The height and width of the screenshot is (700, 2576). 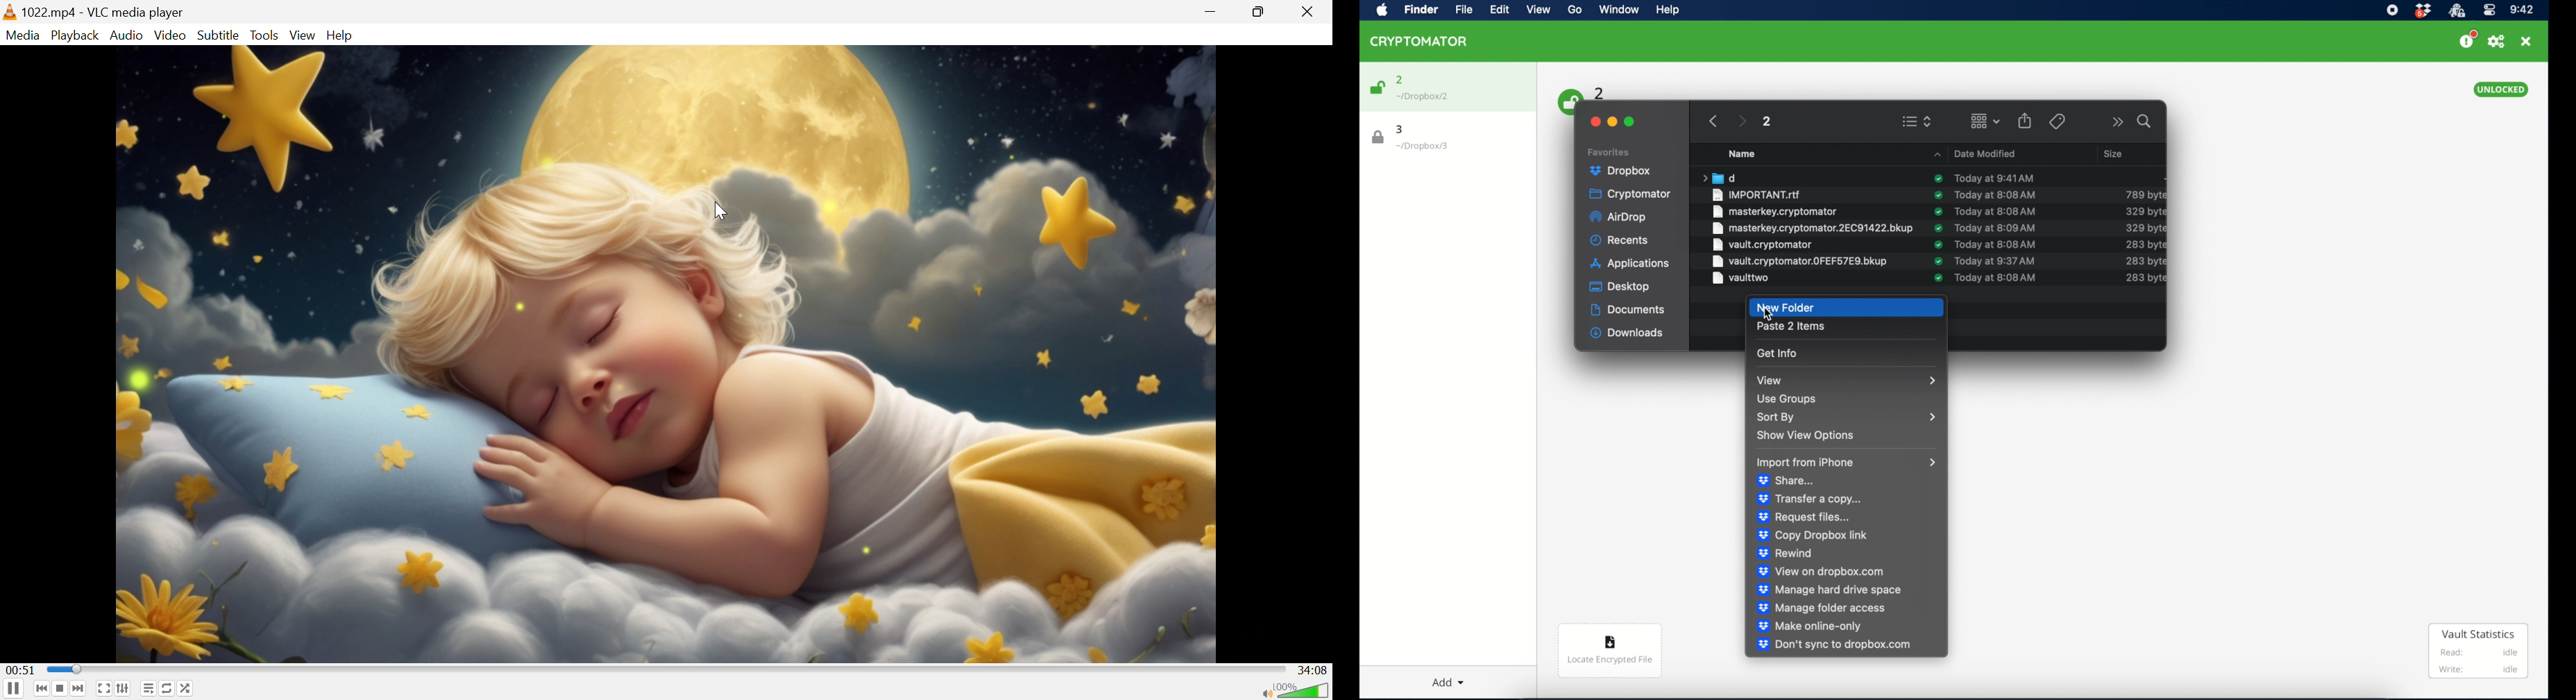 I want to click on Pause the playback, so click(x=12, y=690).